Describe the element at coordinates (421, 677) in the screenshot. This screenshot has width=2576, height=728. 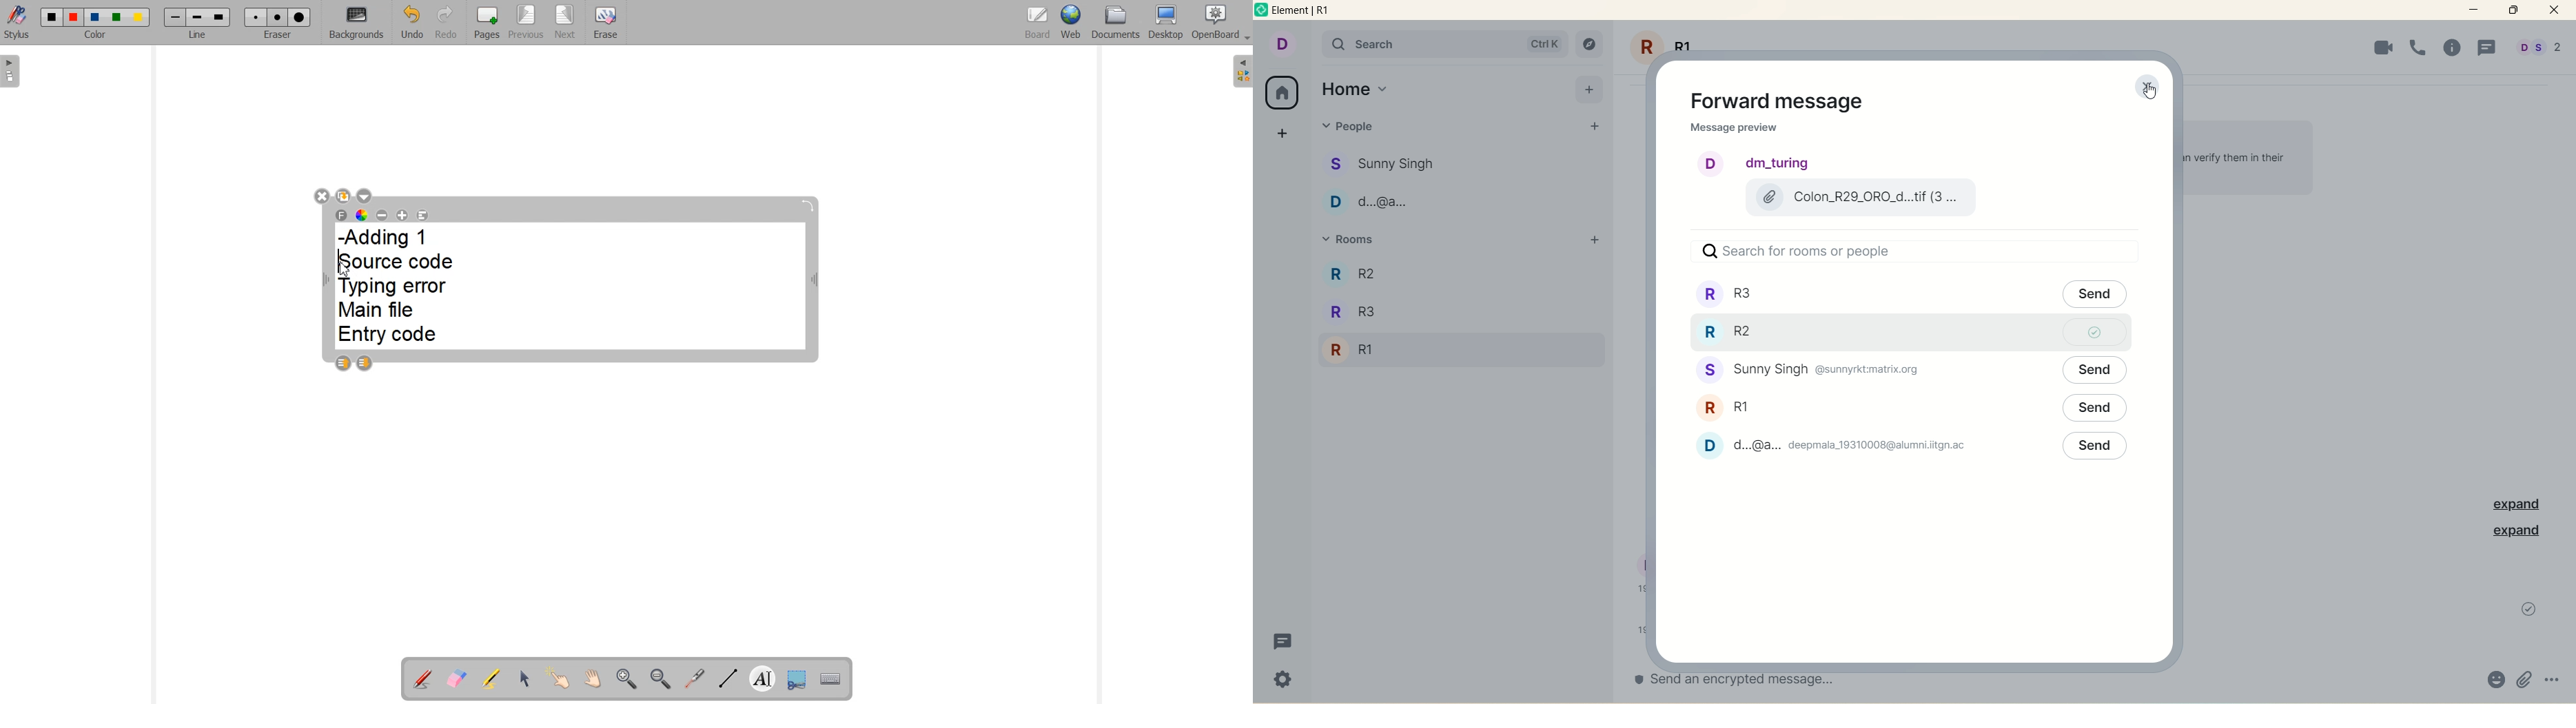
I see `Annotation document` at that location.